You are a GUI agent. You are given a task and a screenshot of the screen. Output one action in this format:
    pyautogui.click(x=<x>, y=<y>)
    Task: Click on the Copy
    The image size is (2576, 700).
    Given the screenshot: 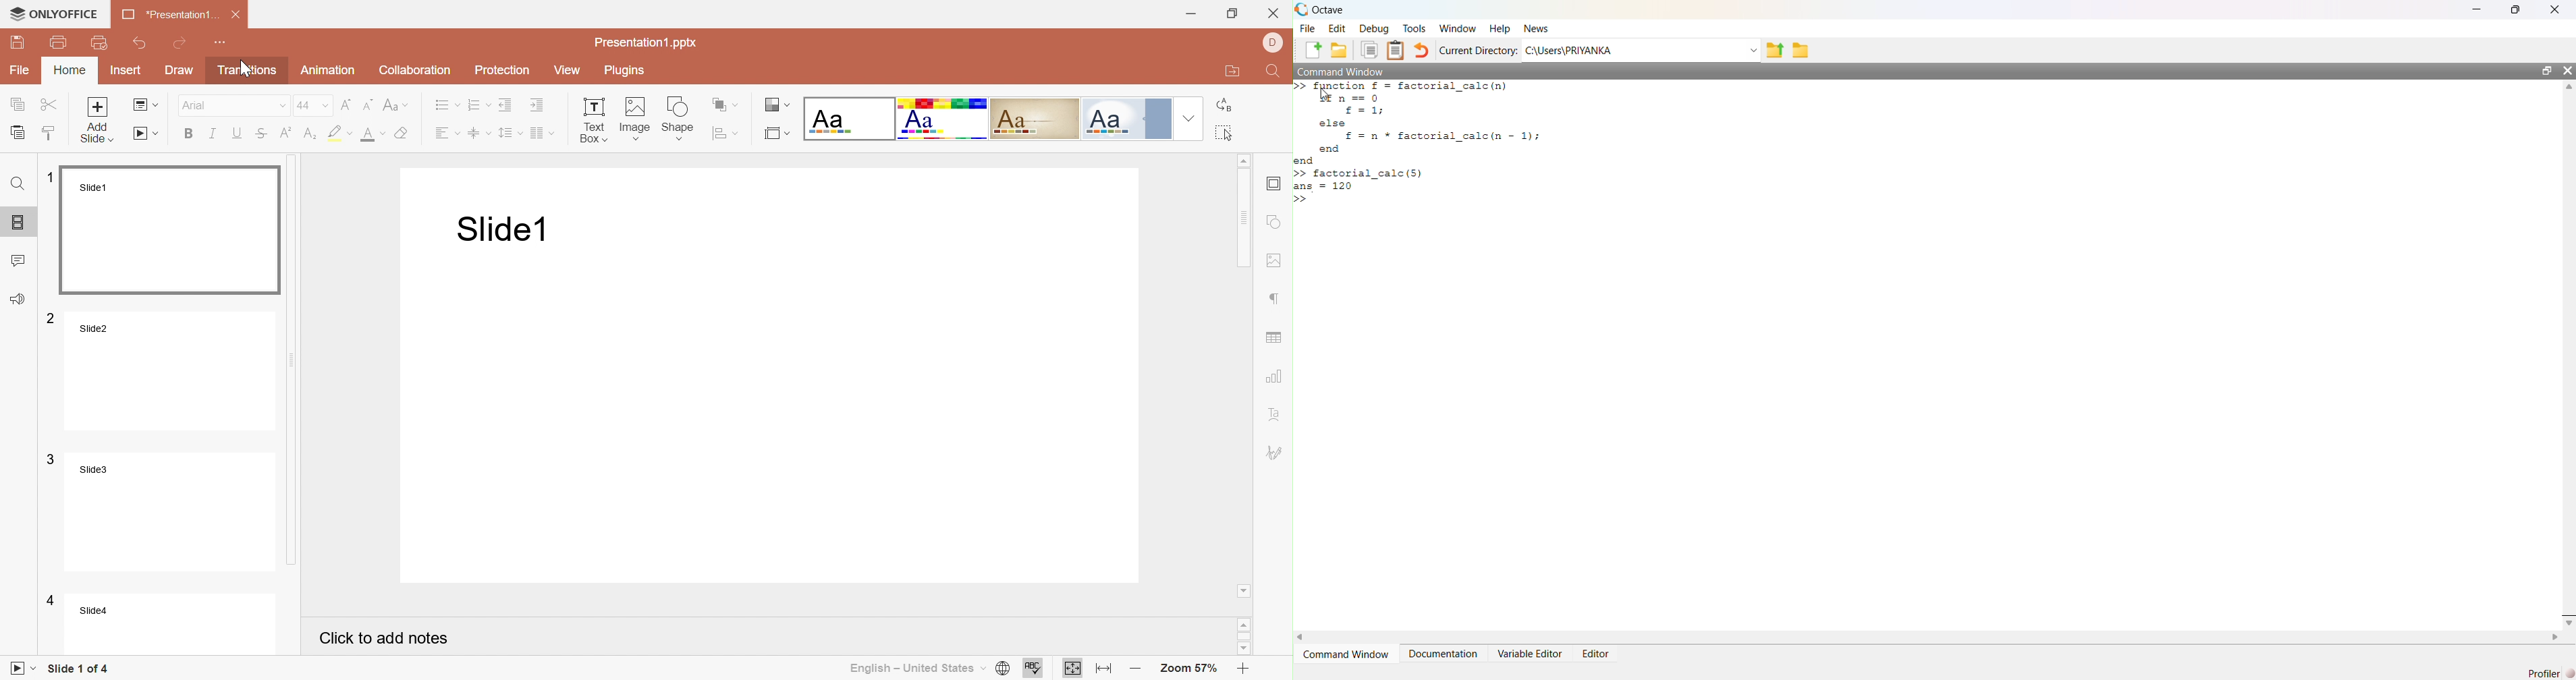 What is the action you would take?
    pyautogui.click(x=19, y=105)
    